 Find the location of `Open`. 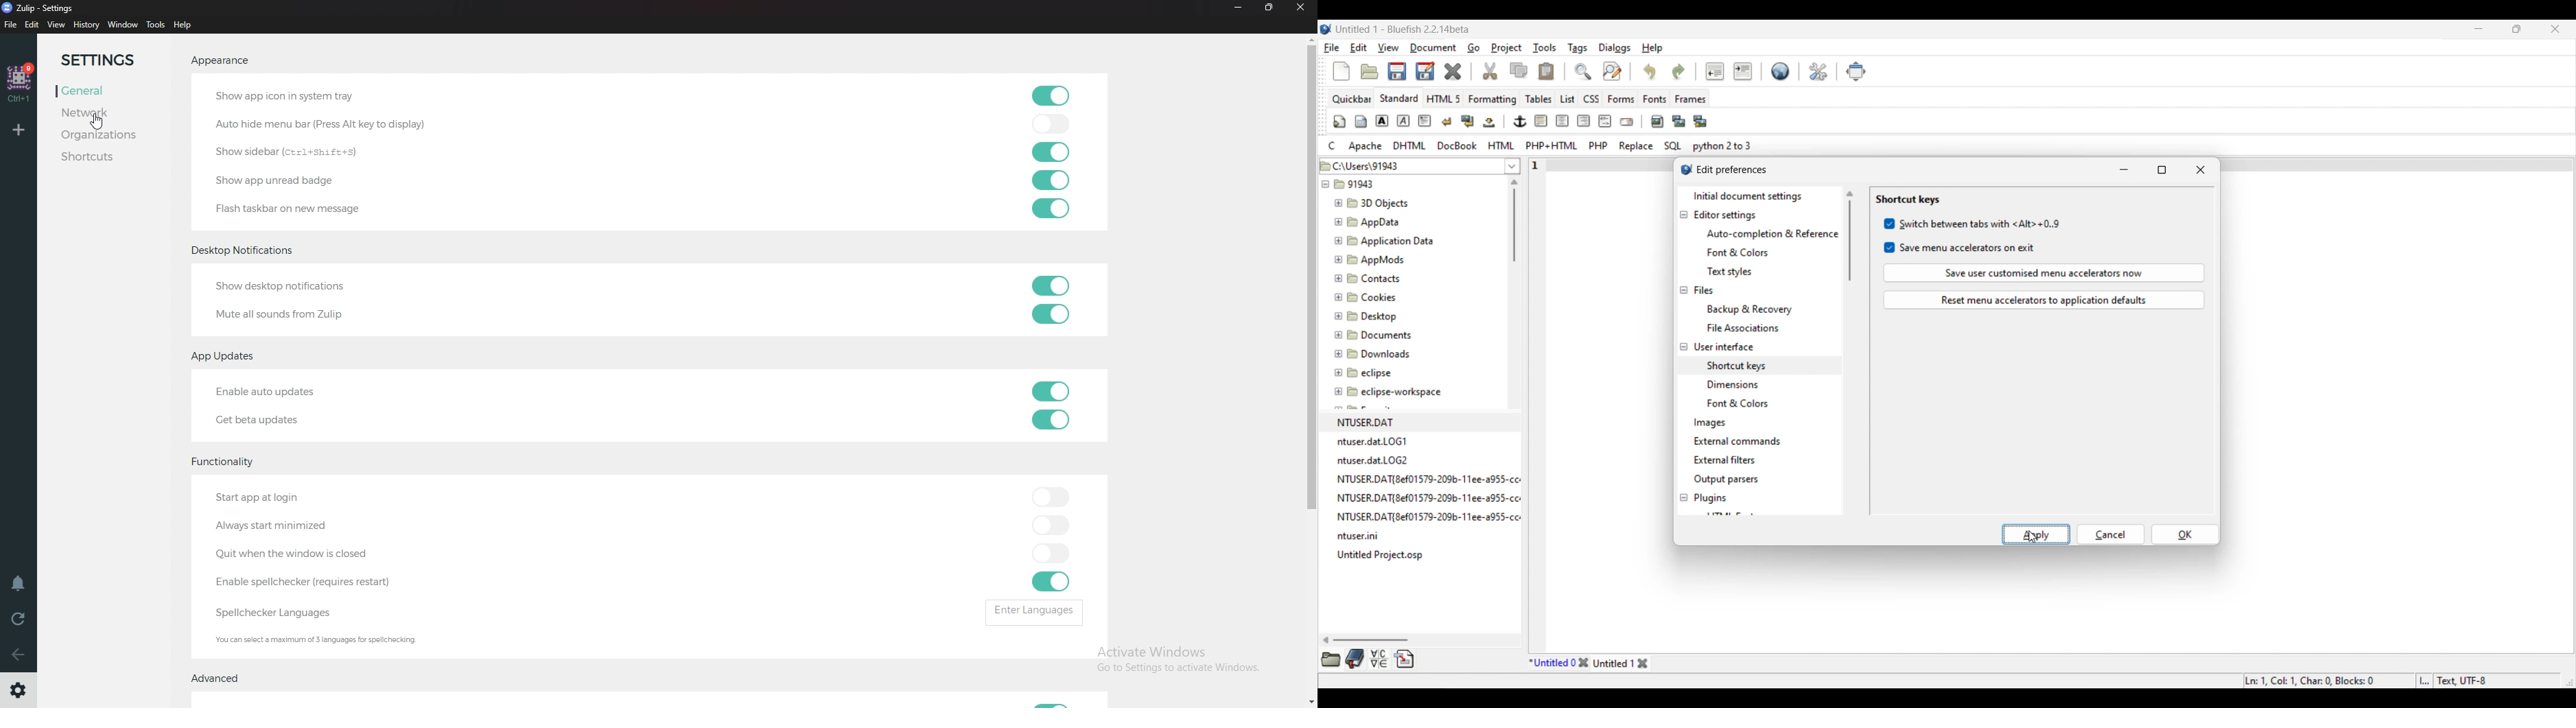

Open is located at coordinates (1369, 71).